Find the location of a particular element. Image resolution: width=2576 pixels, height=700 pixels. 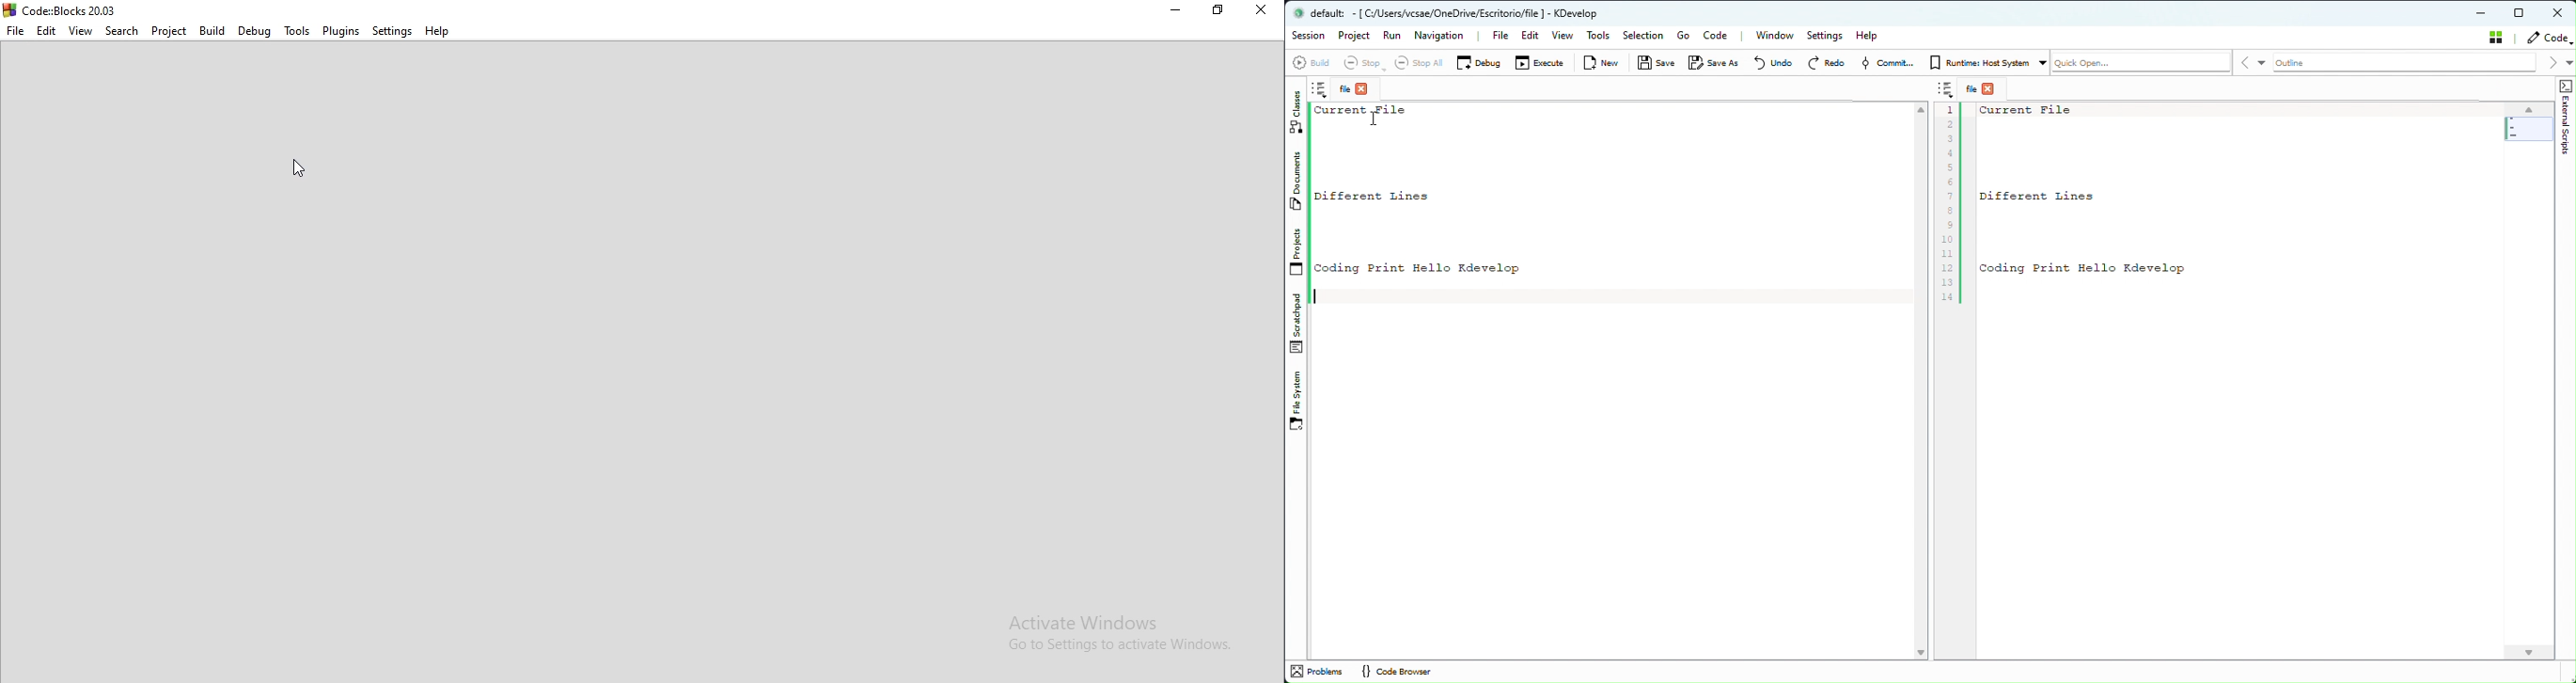

Maximize is located at coordinates (2522, 12).